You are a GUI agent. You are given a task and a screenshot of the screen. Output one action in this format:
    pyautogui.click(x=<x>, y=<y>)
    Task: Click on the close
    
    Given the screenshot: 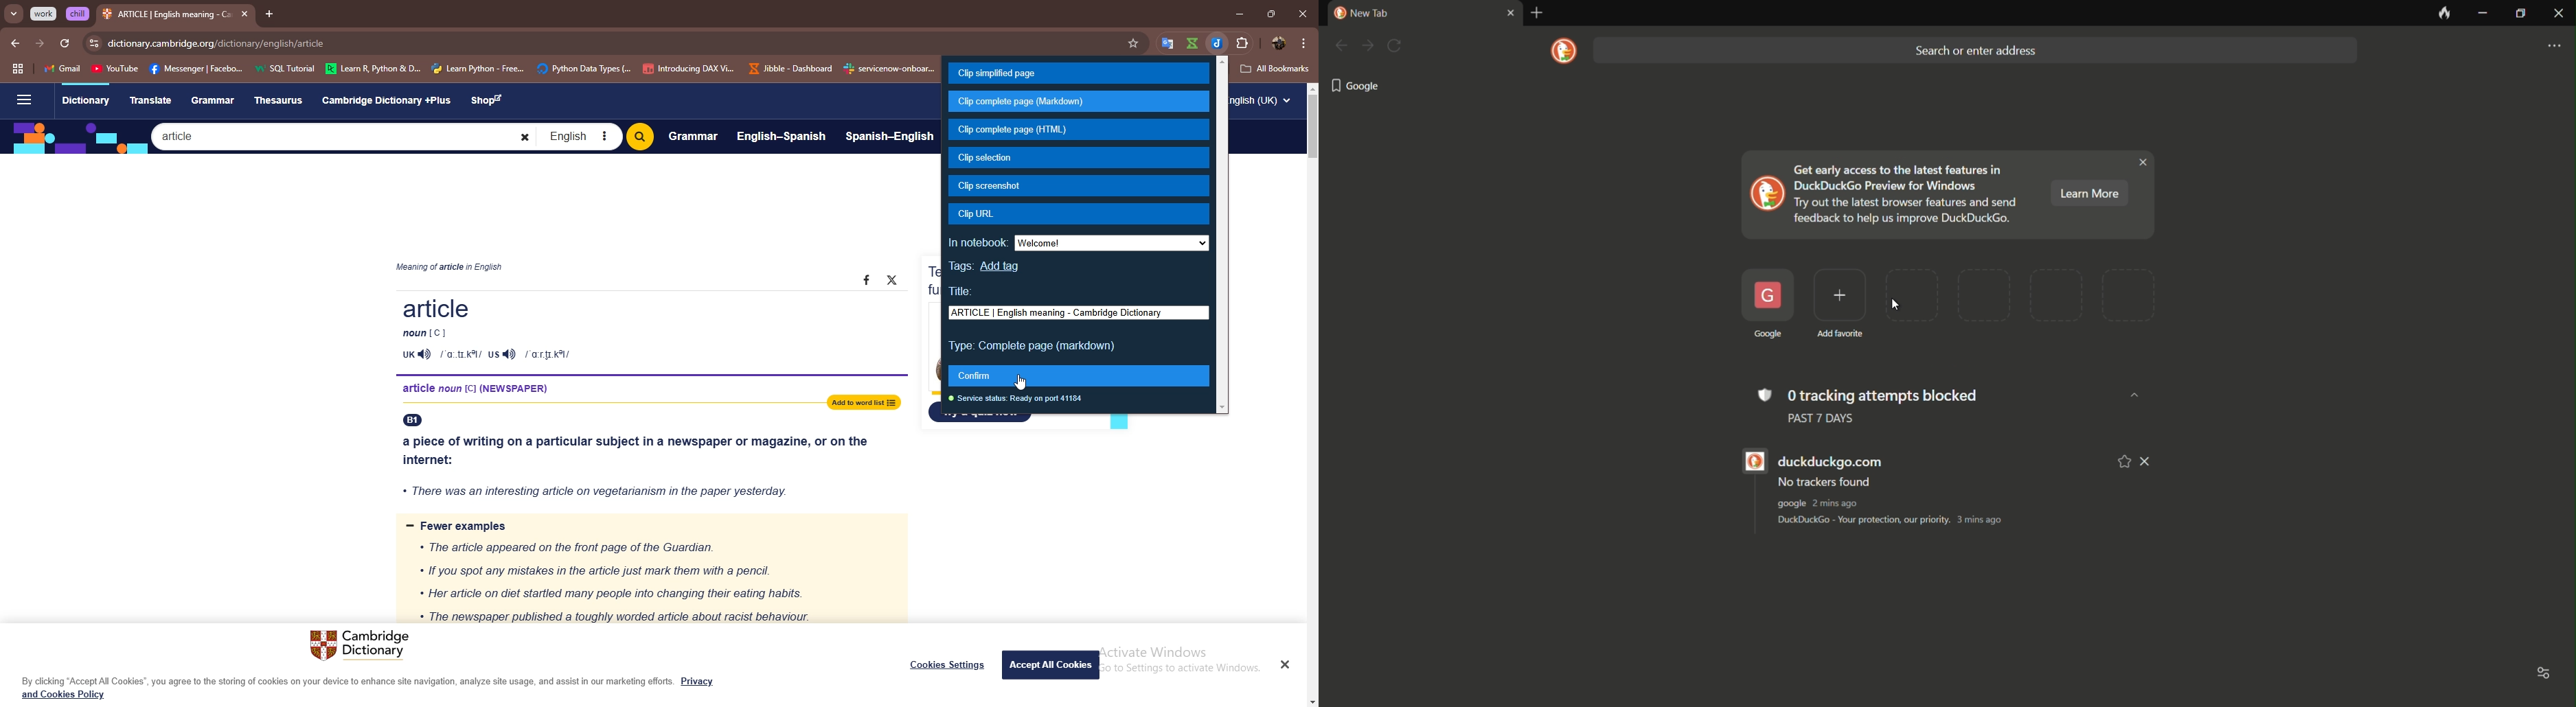 What is the action you would take?
    pyautogui.click(x=1302, y=13)
    